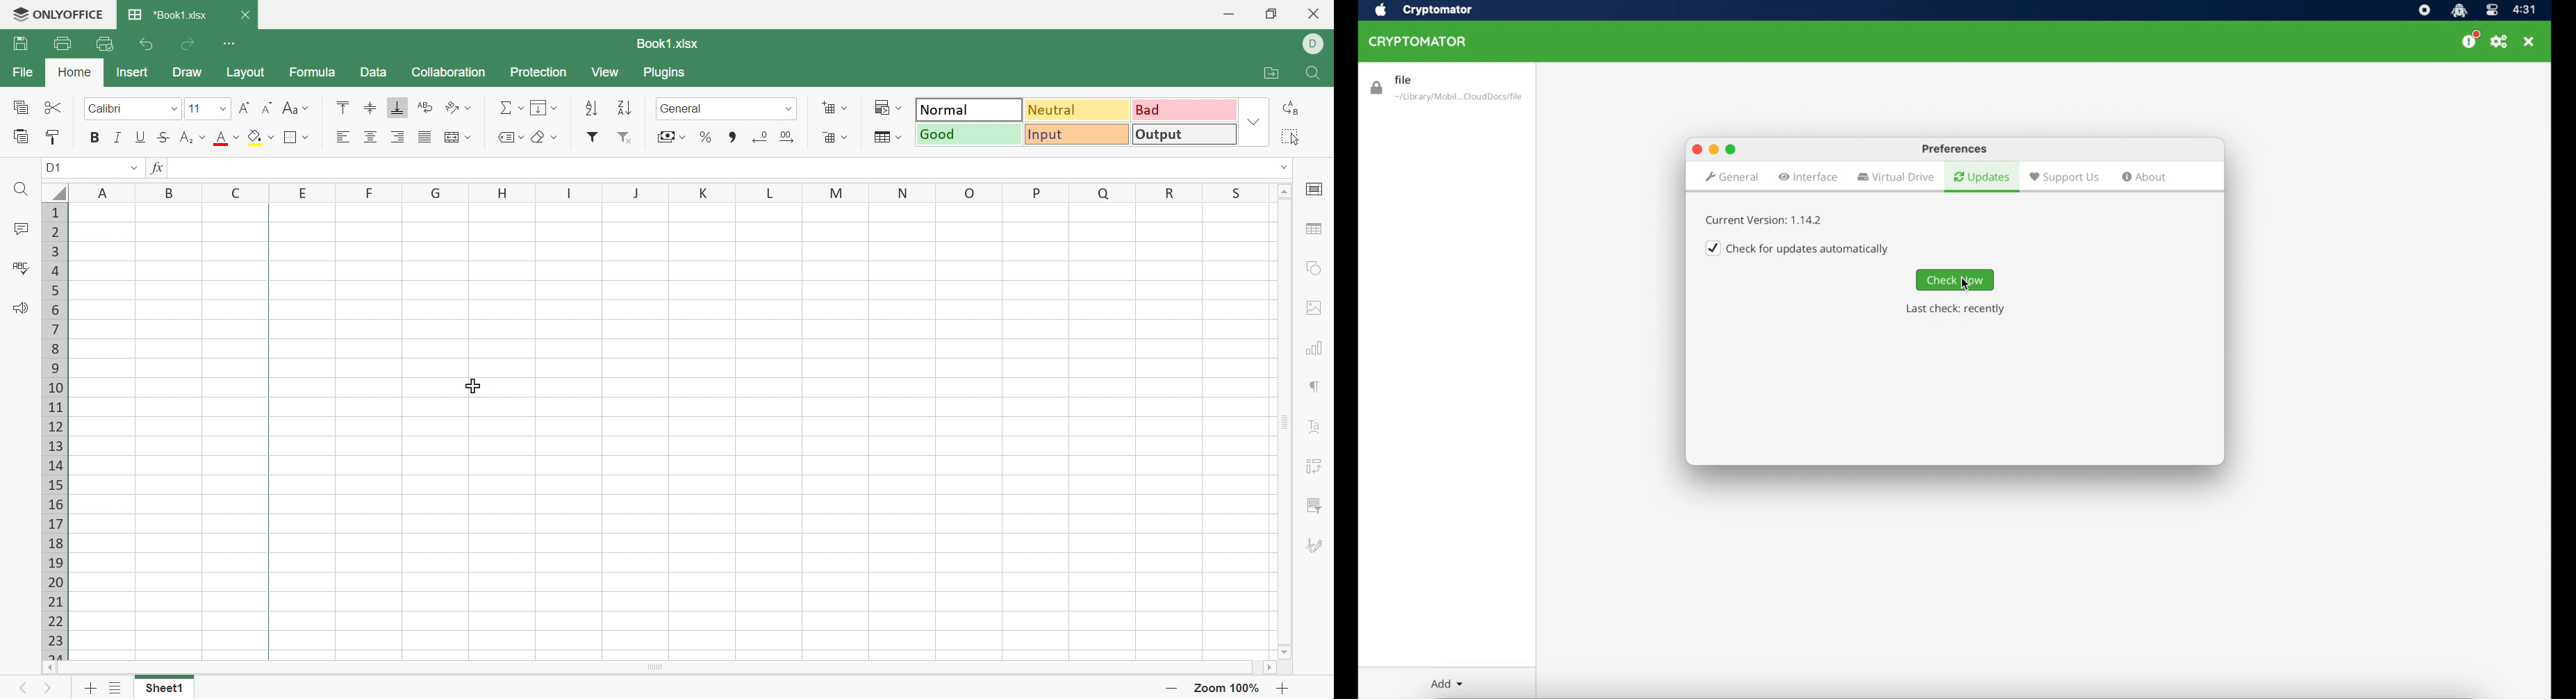  Describe the element at coordinates (187, 138) in the screenshot. I see `Superscript/Subscript` at that location.